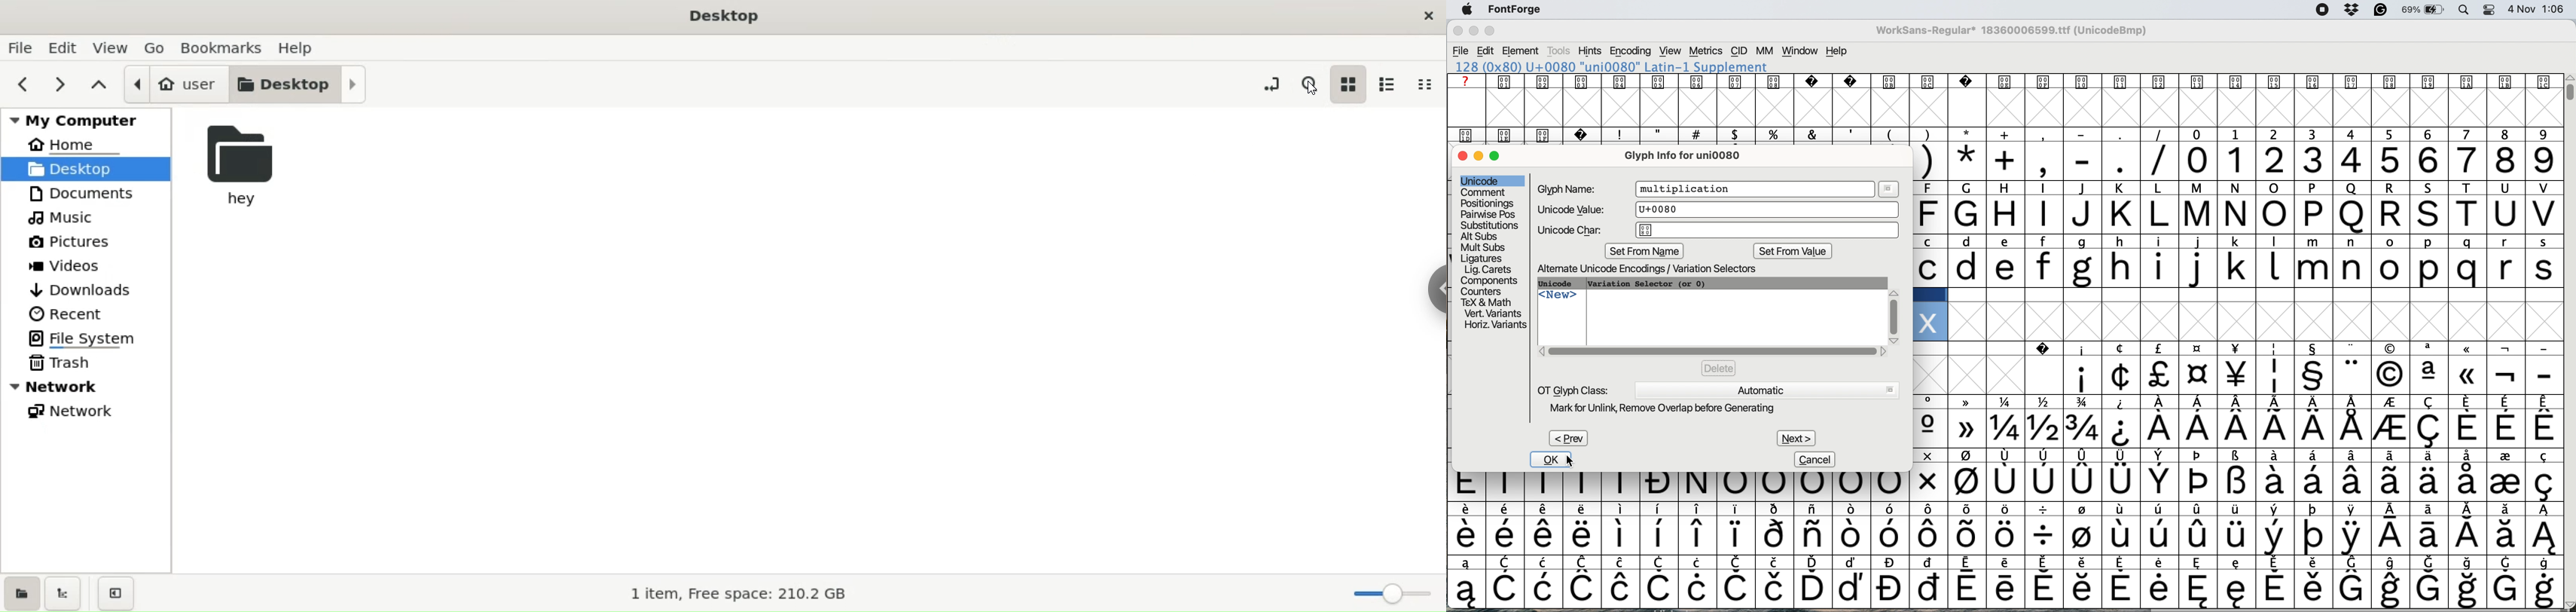 This screenshot has height=616, width=2576. What do you see at coordinates (2240, 295) in the screenshot?
I see `data cells` at bounding box center [2240, 295].